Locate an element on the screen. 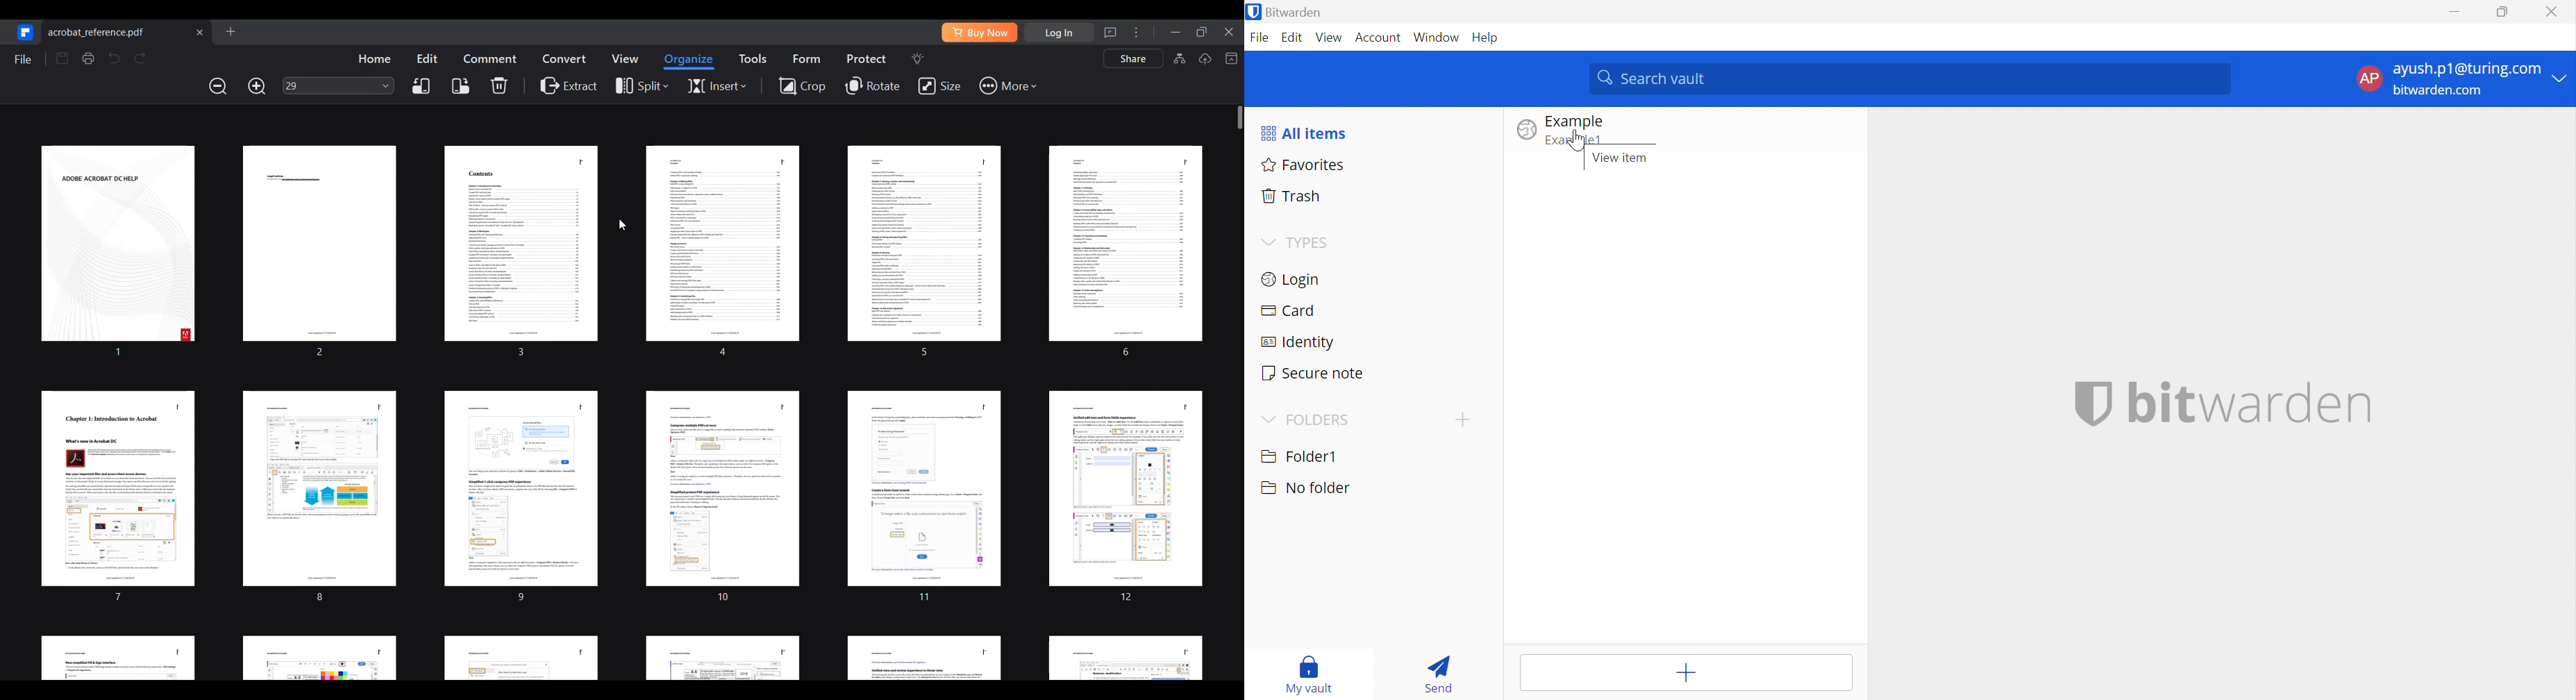 The image size is (2576, 700). TYPES is located at coordinates (1310, 244).